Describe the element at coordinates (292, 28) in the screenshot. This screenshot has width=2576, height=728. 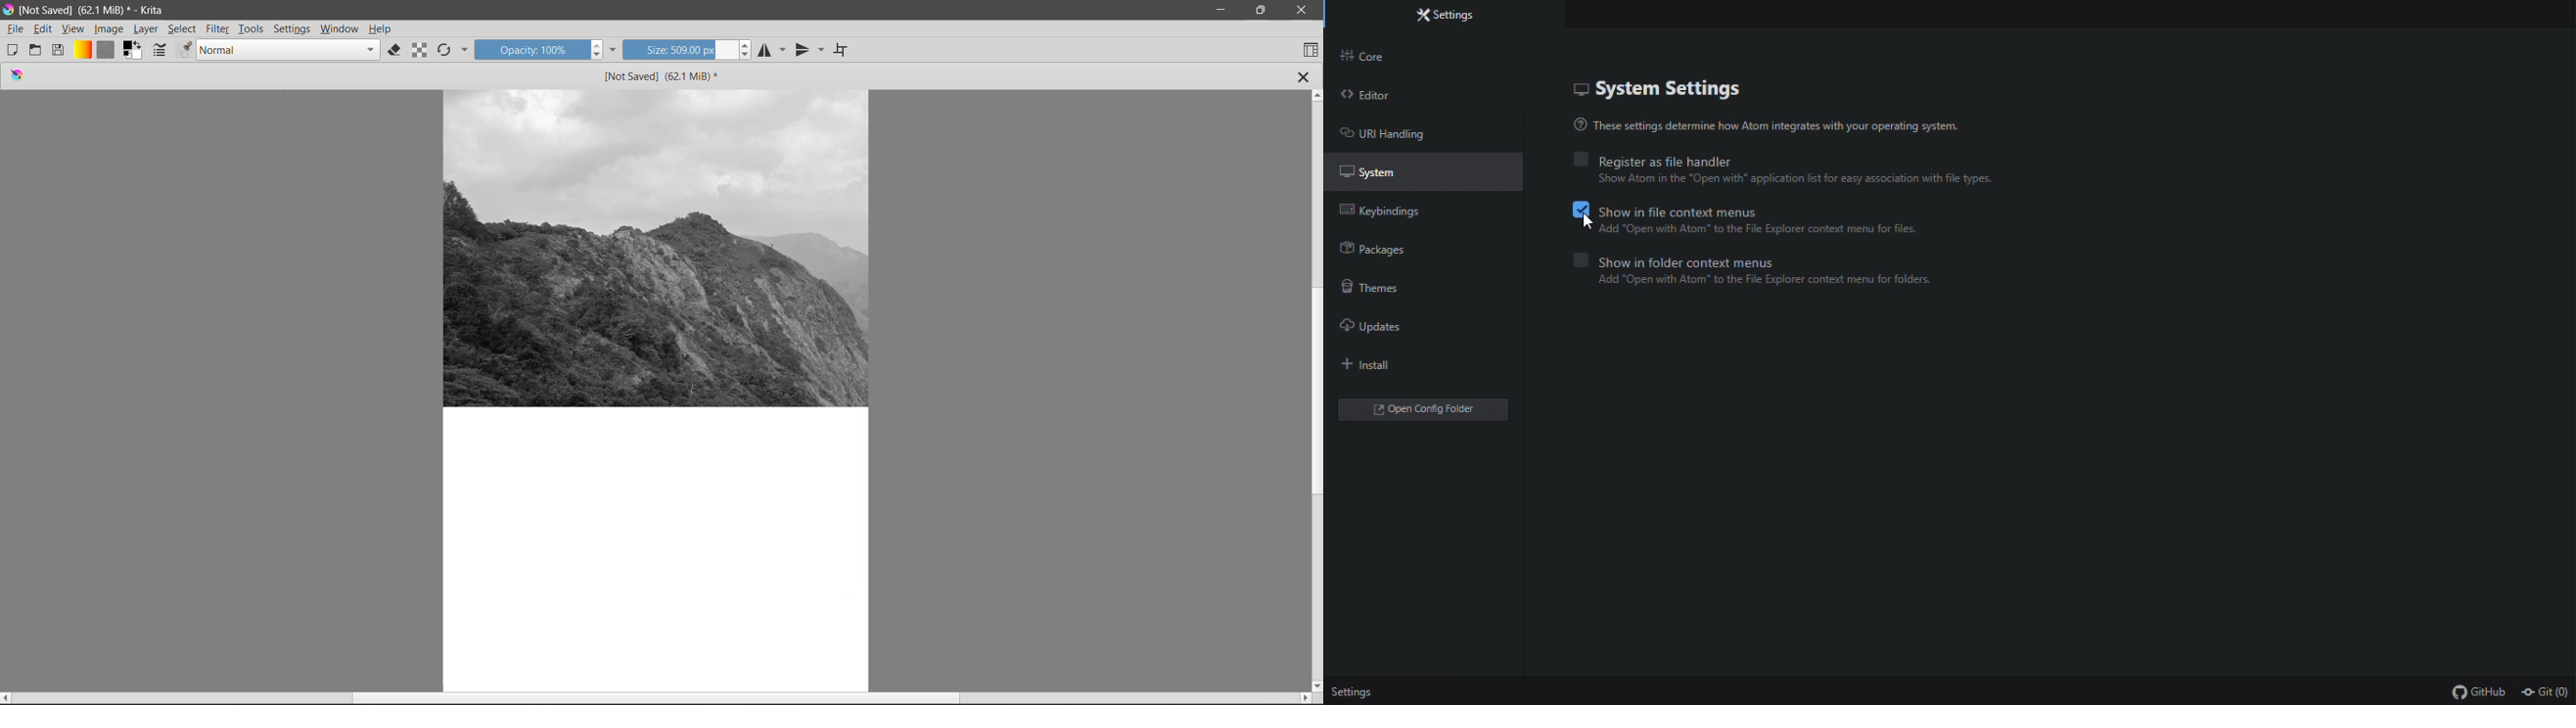
I see `Settings` at that location.